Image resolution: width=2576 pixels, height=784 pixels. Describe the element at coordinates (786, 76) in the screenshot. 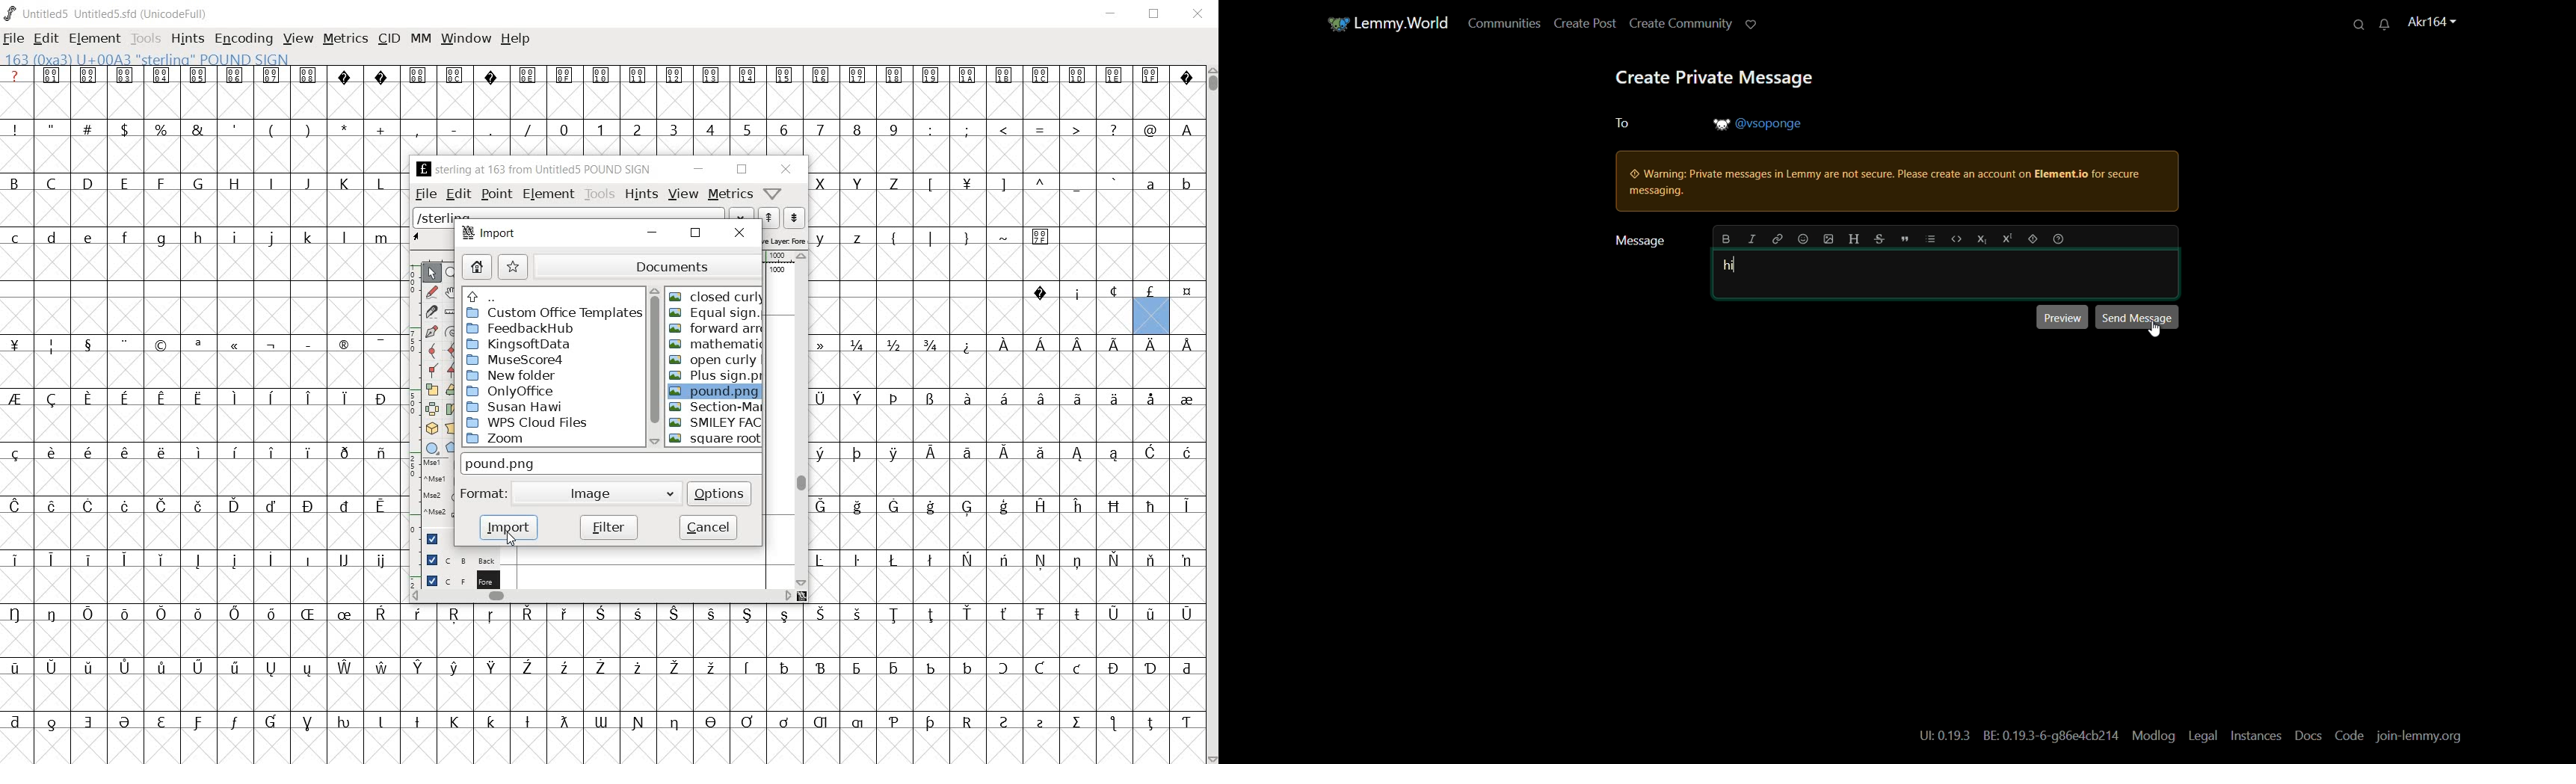

I see `Symbol` at that location.